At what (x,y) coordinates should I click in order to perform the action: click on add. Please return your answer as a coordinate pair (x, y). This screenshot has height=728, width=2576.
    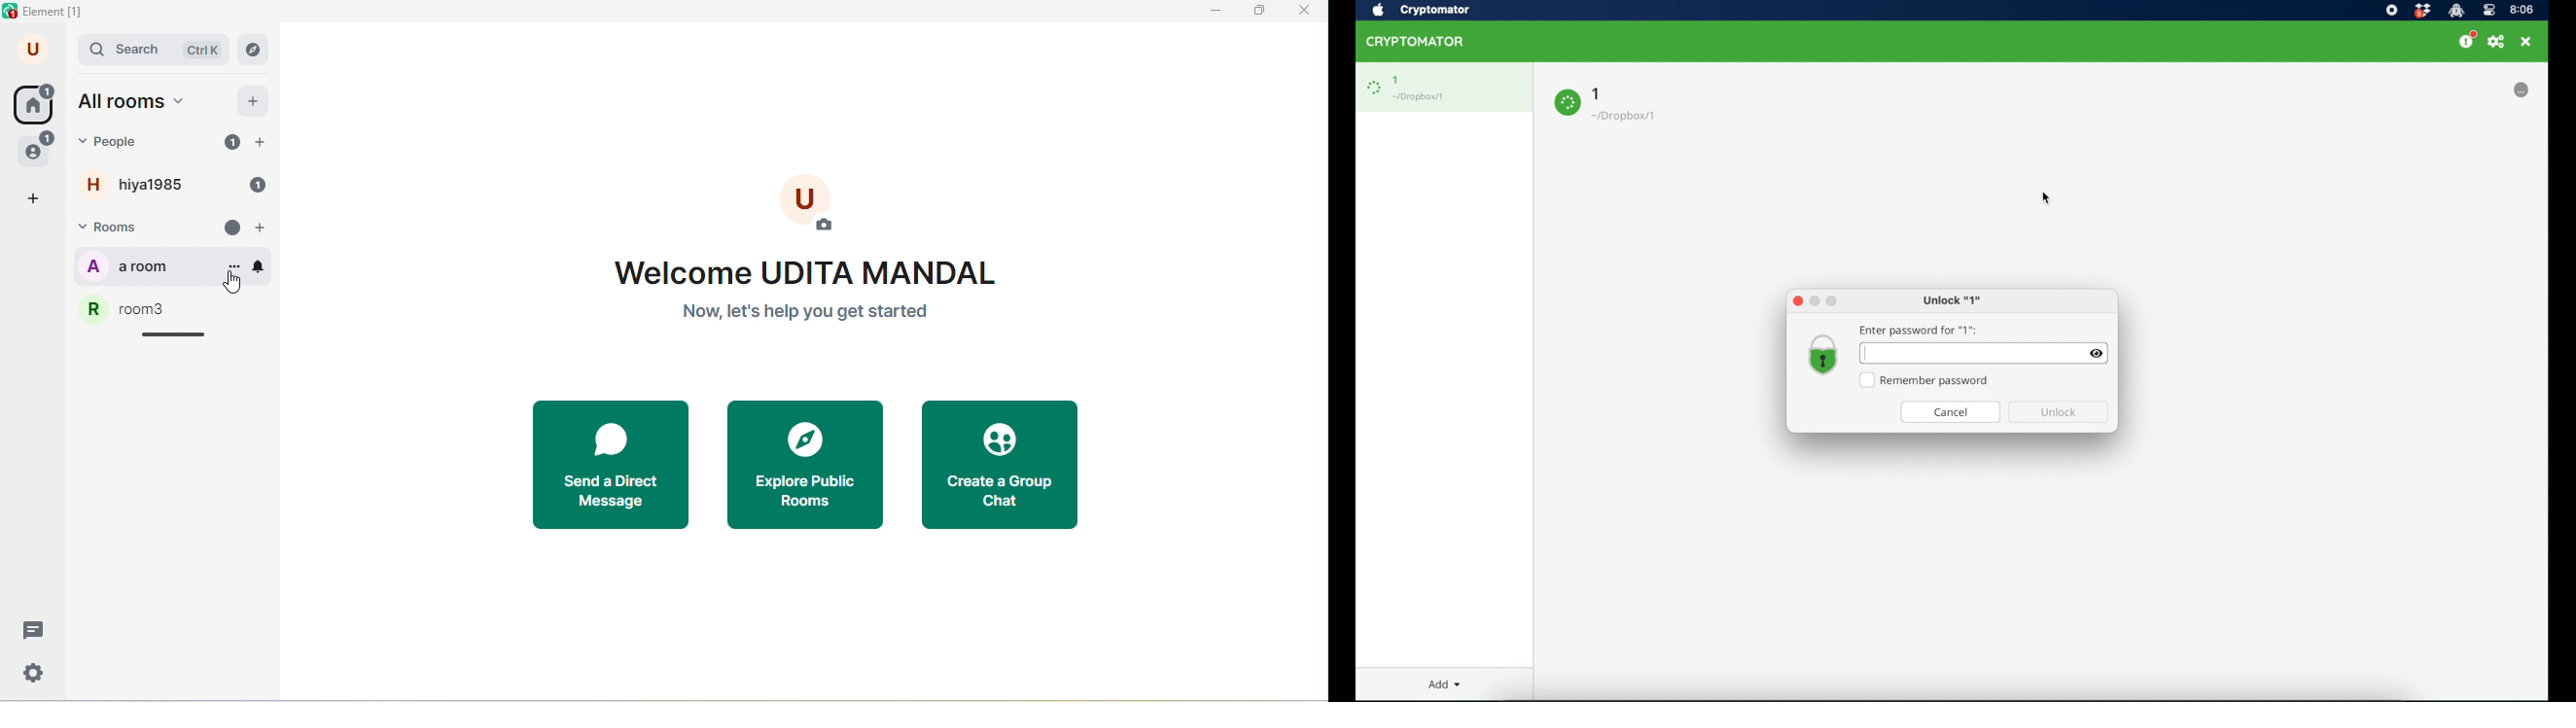
    Looking at the image, I should click on (255, 100).